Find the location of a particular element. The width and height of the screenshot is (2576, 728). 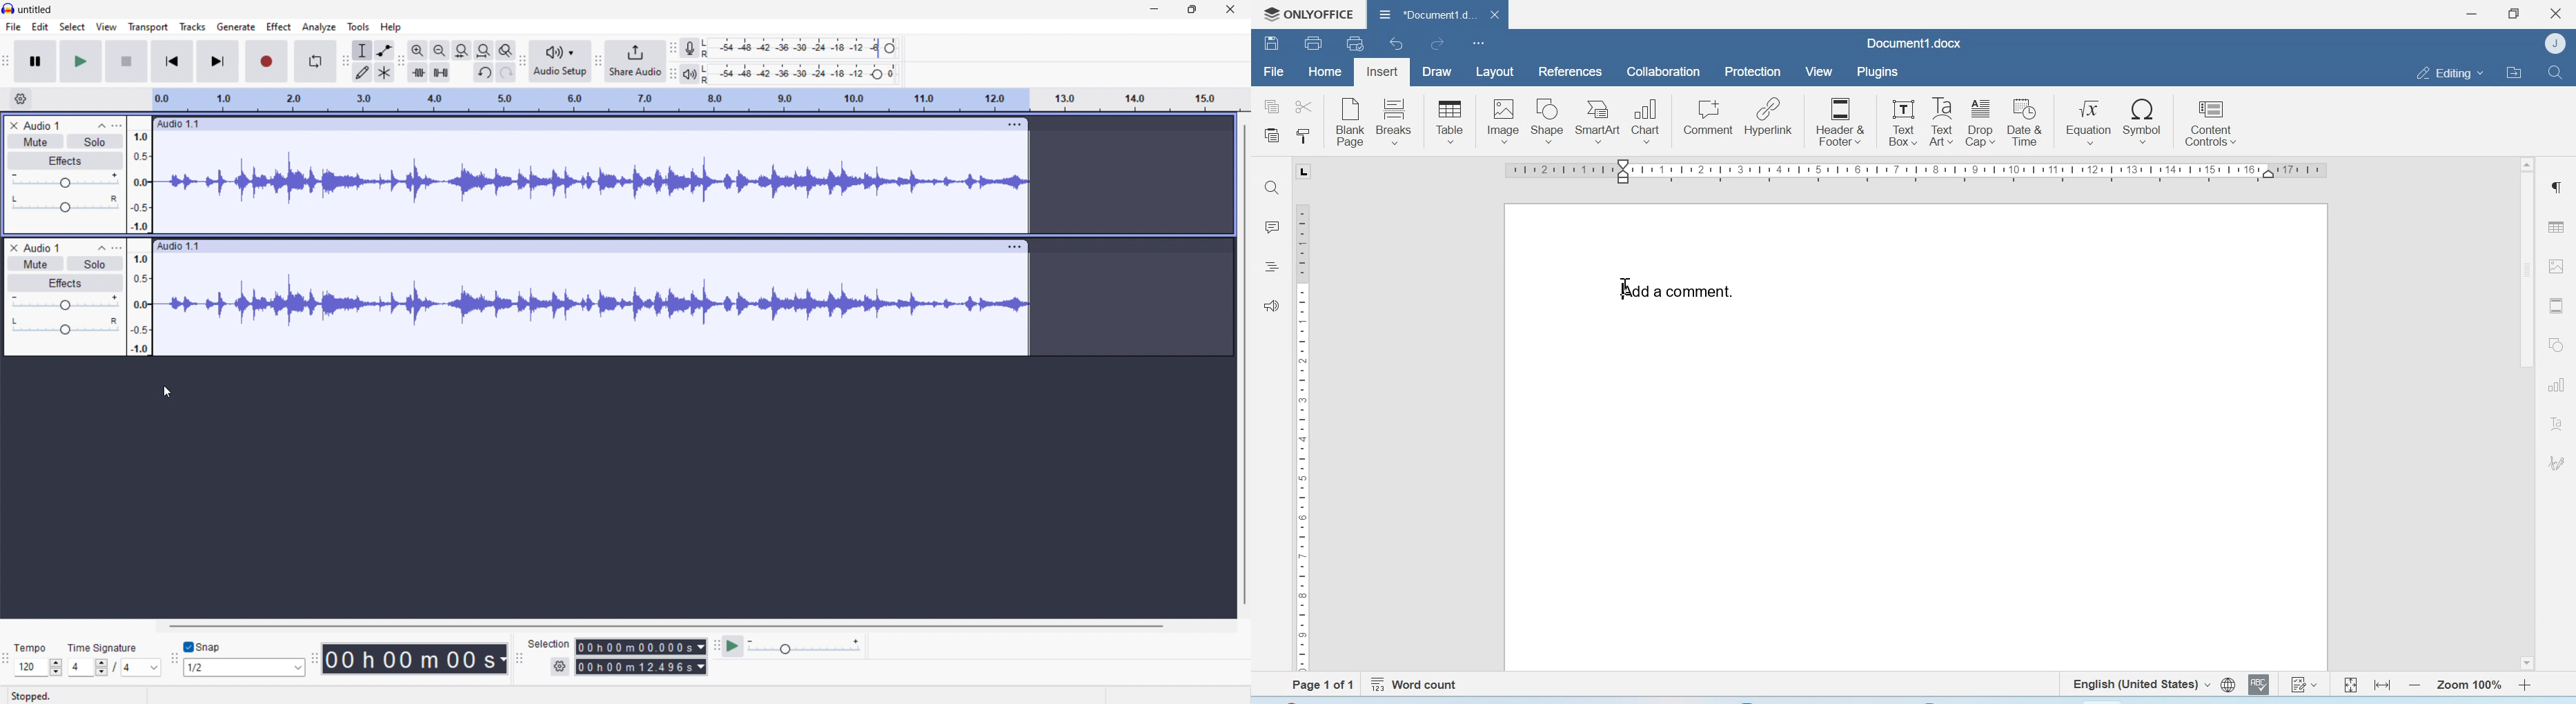

audio setup is located at coordinates (560, 61).